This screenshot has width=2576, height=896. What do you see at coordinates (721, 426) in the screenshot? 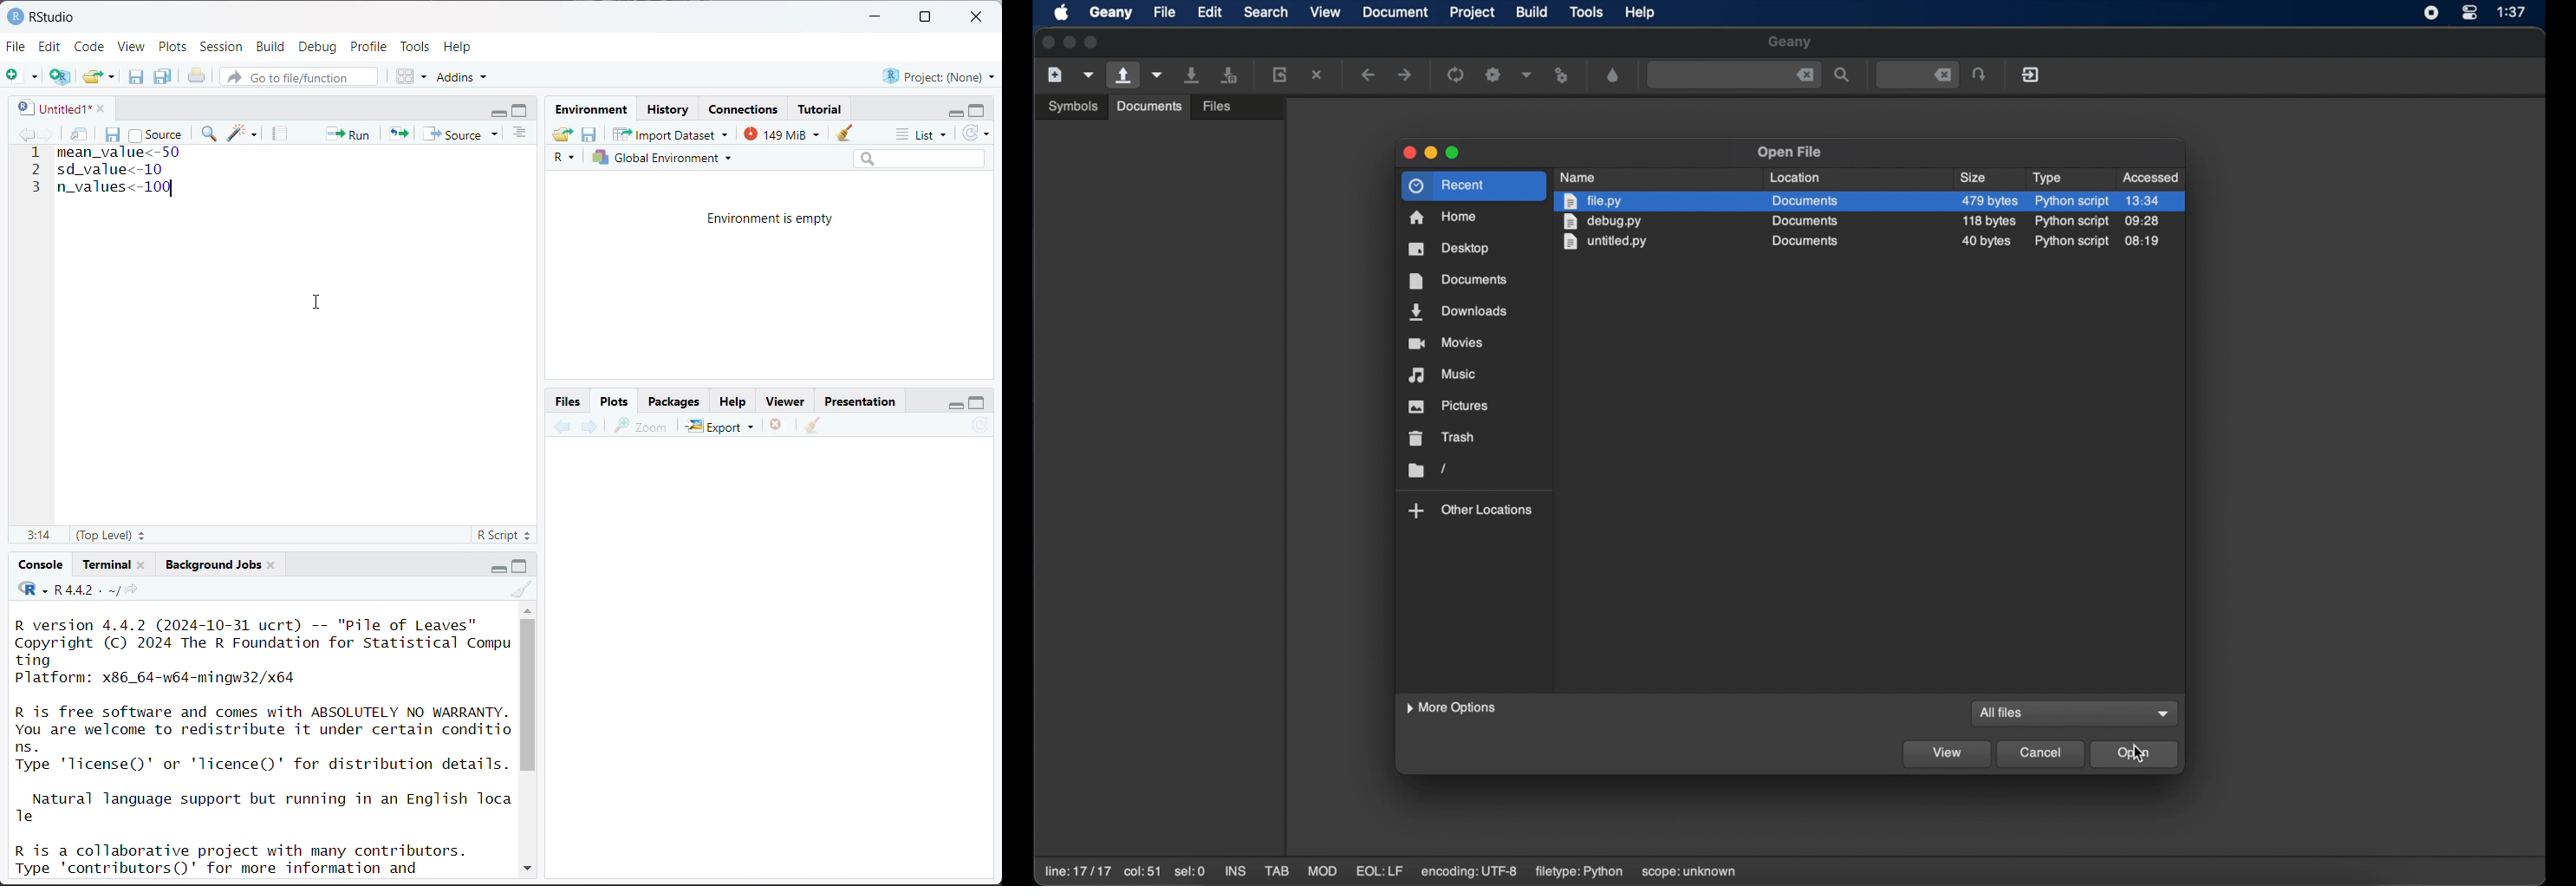
I see `Export` at bounding box center [721, 426].